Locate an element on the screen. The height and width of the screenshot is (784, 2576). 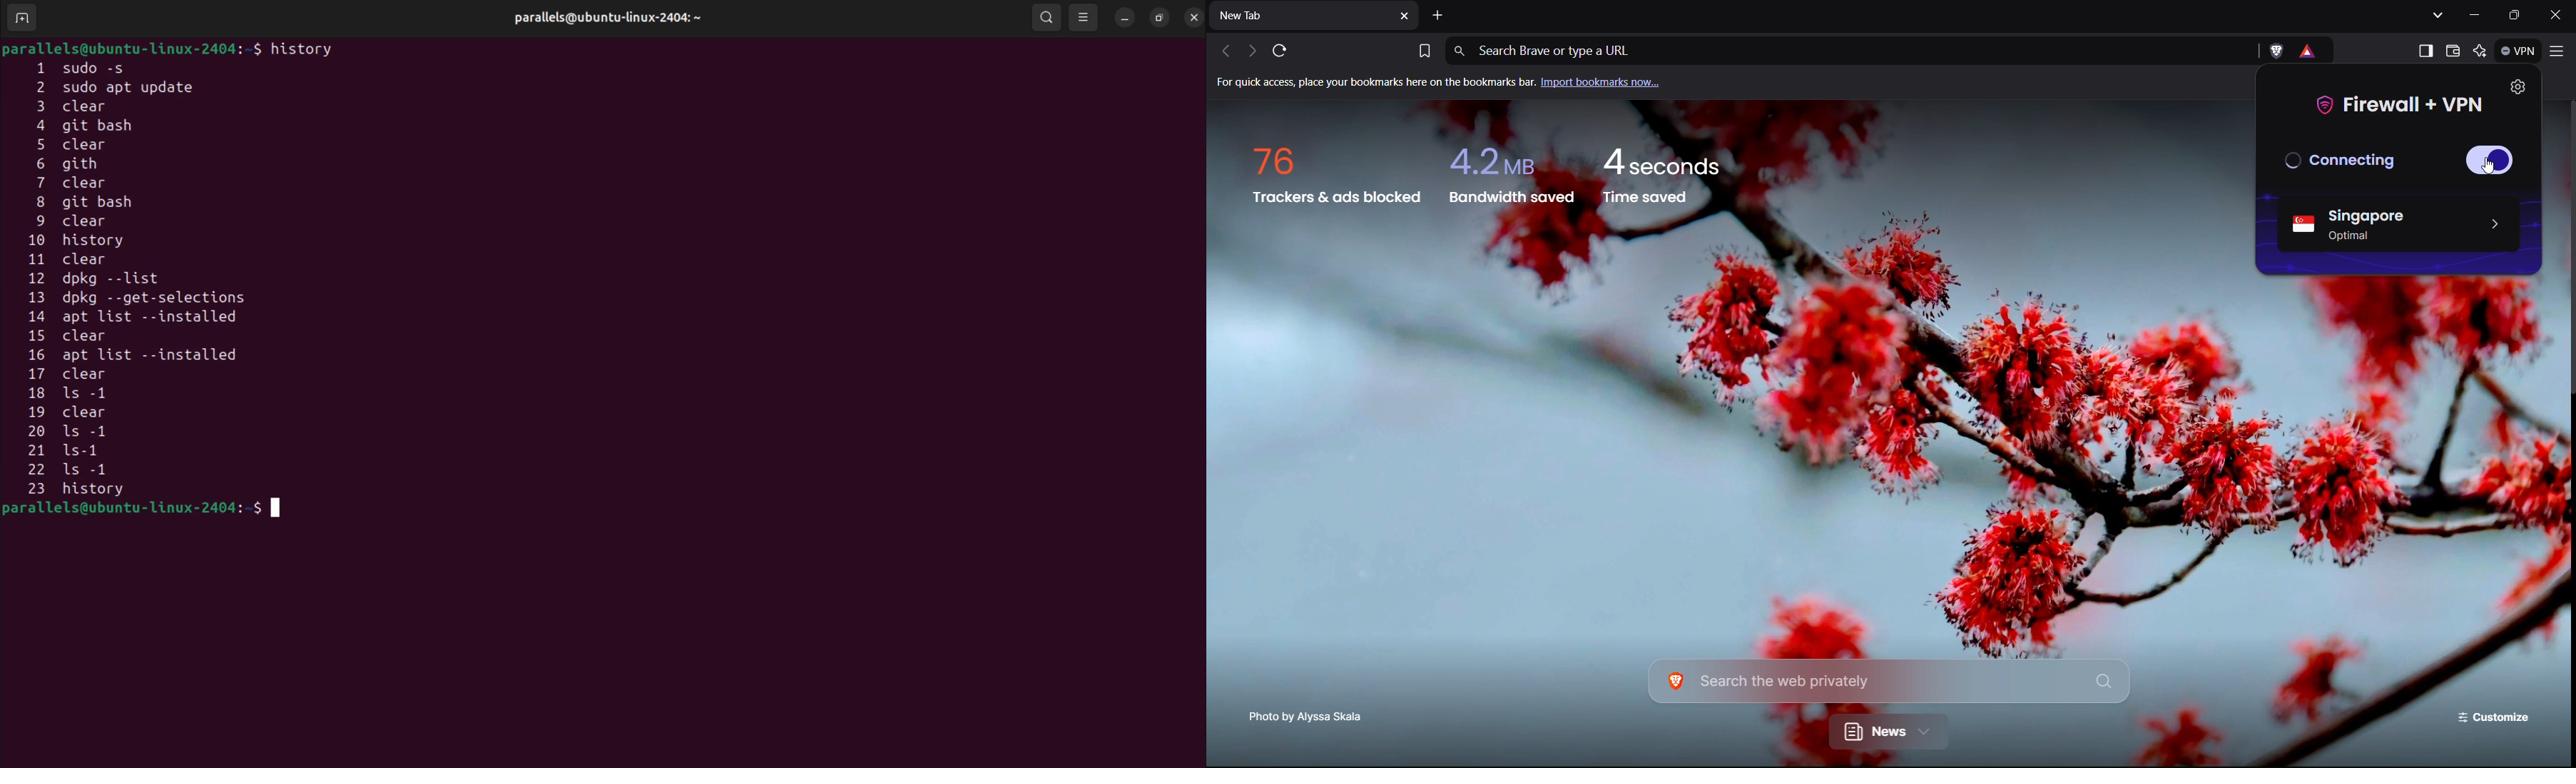
3 clear is located at coordinates (96, 106).